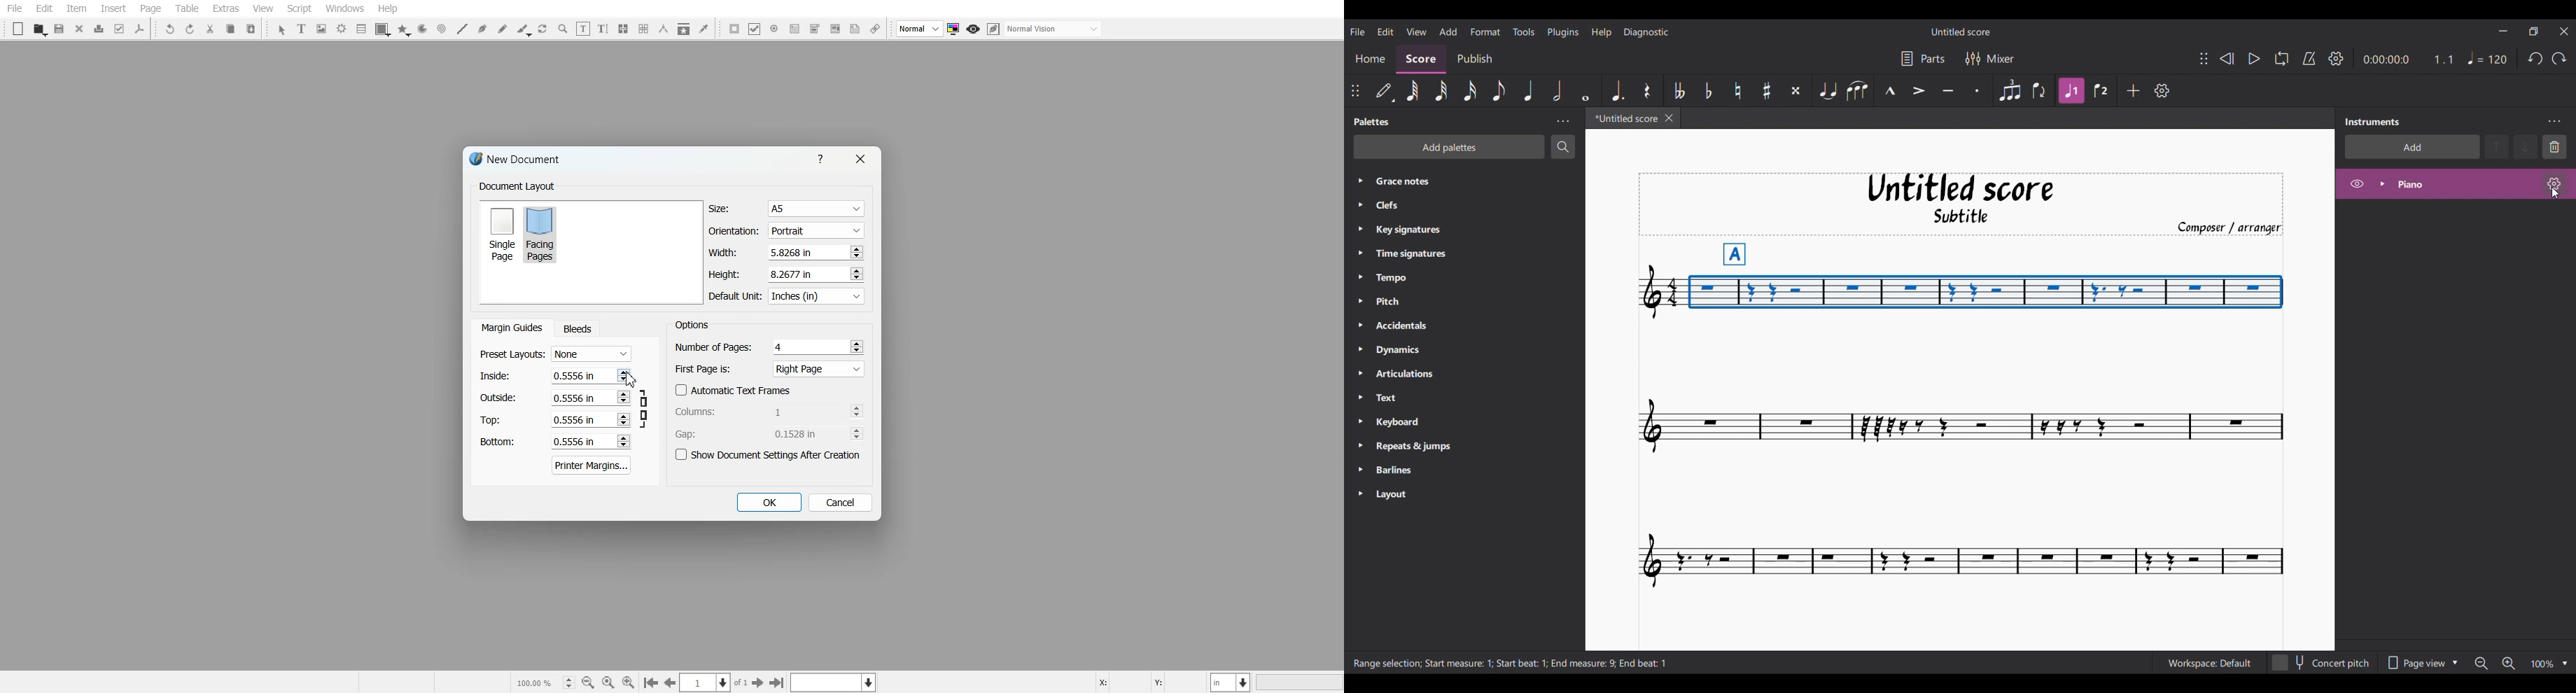 The image size is (2576, 700). What do you see at coordinates (520, 161) in the screenshot?
I see `Text` at bounding box center [520, 161].